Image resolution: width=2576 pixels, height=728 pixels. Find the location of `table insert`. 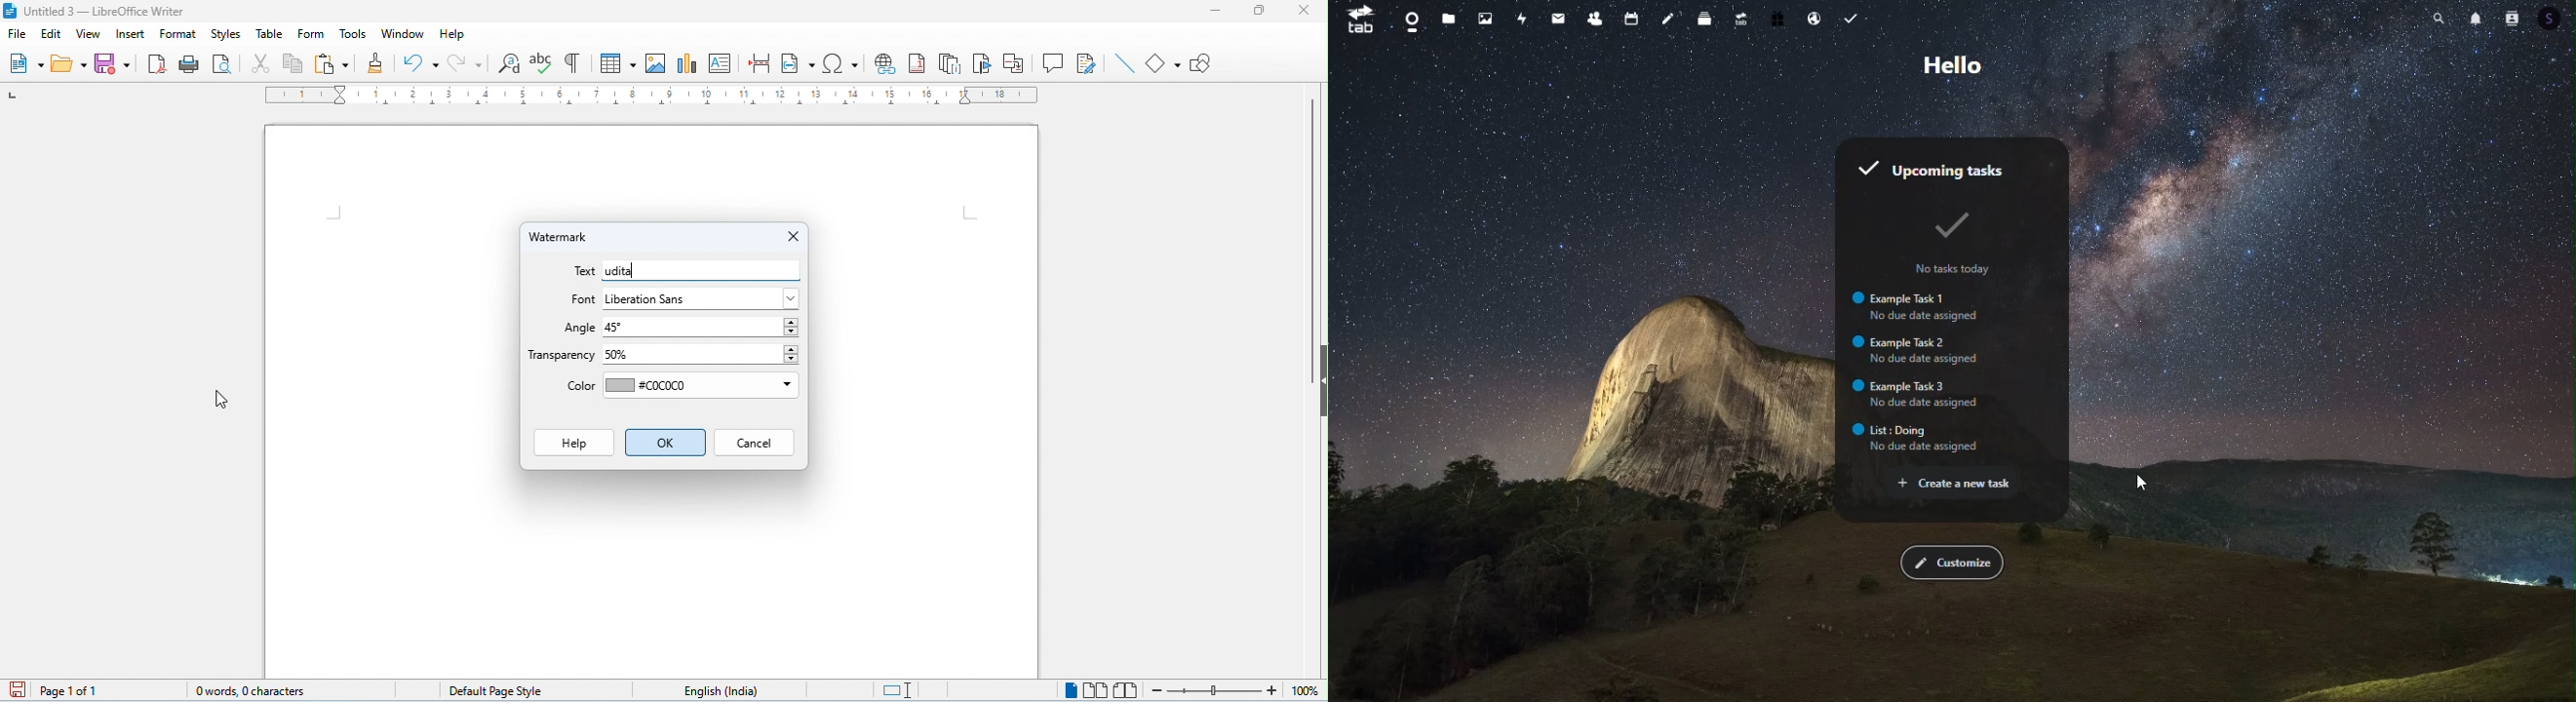

table insert is located at coordinates (615, 60).